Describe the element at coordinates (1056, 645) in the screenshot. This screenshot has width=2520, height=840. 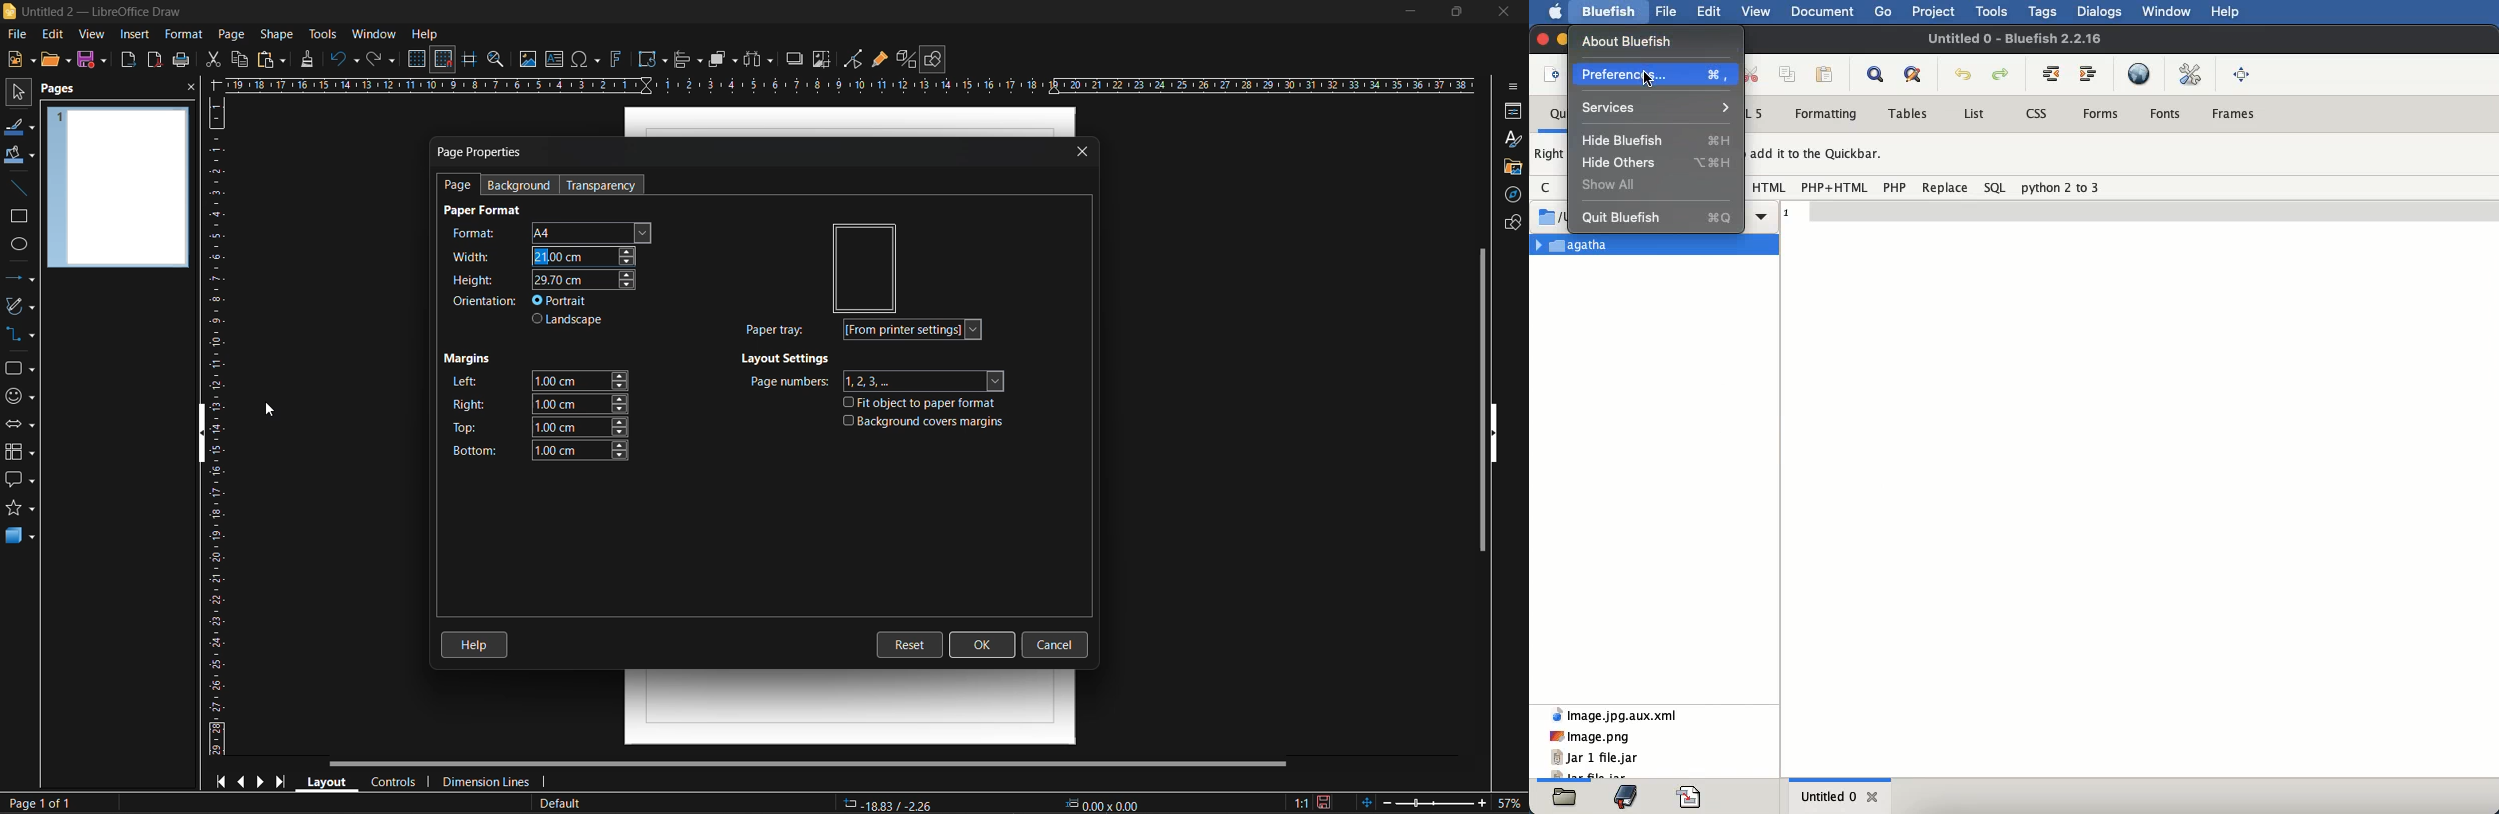
I see `cancel` at that location.